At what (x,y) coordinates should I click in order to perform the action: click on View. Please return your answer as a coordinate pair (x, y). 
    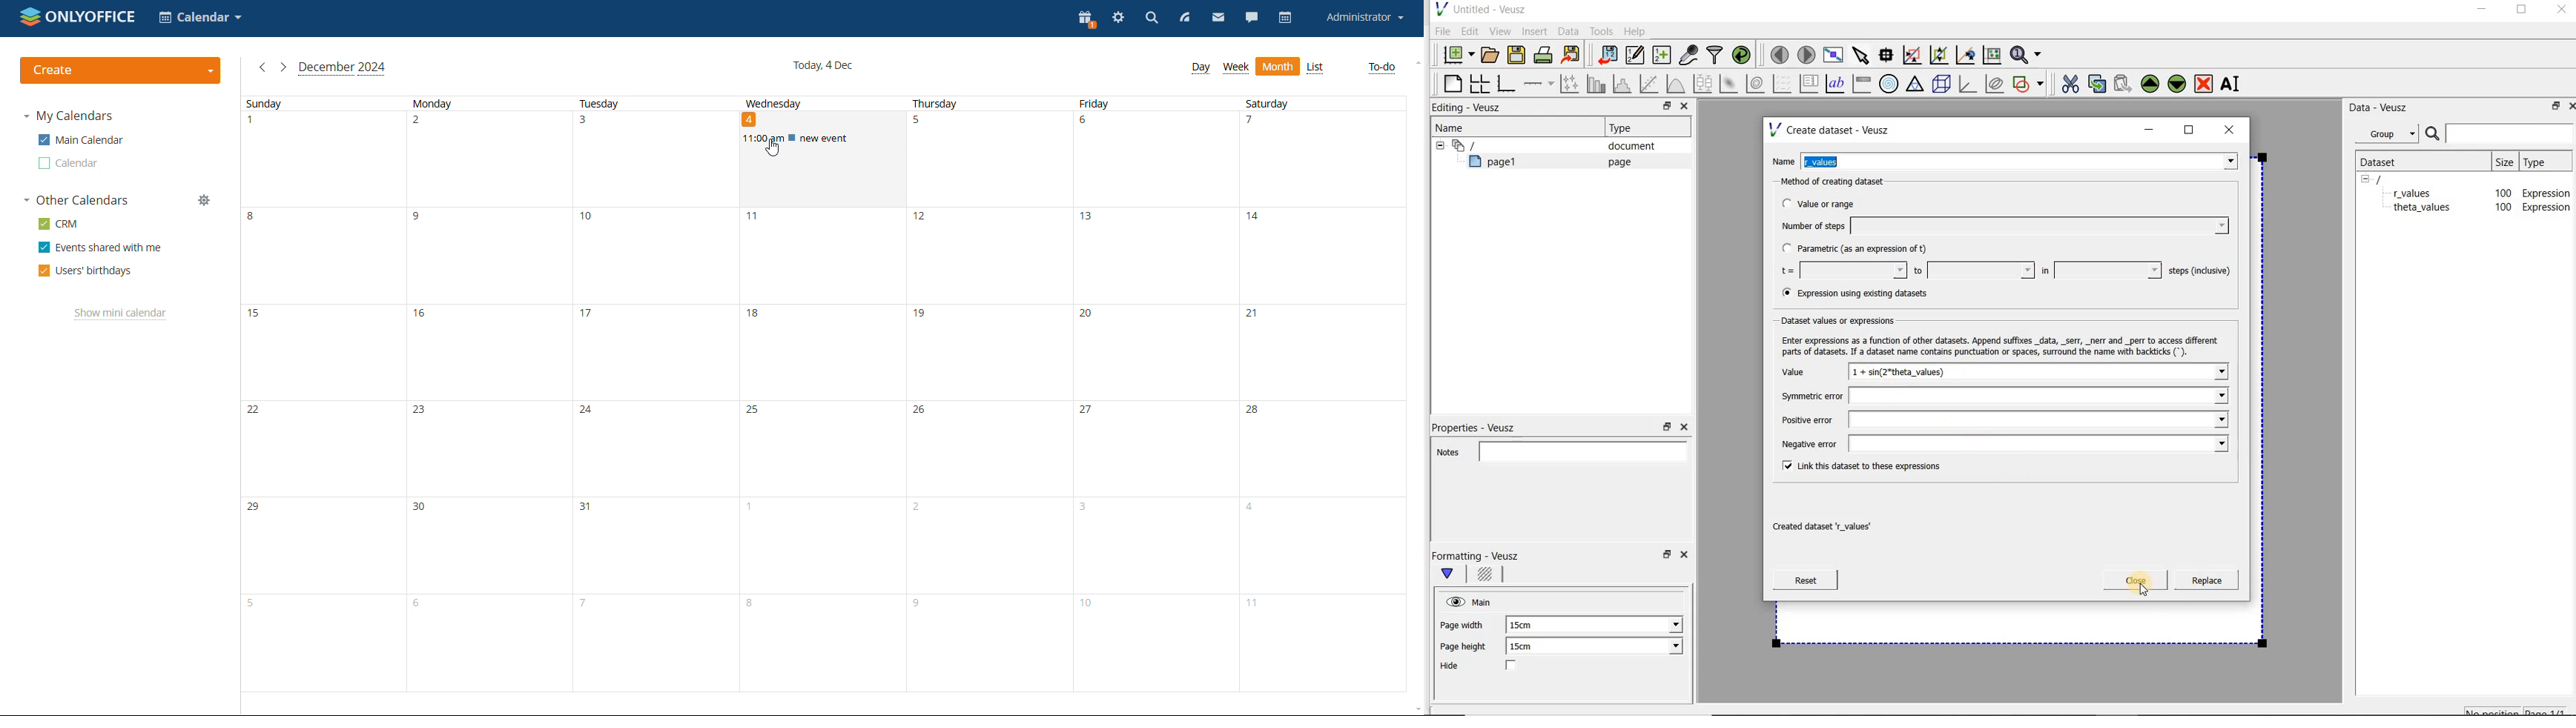
    Looking at the image, I should click on (1500, 29).